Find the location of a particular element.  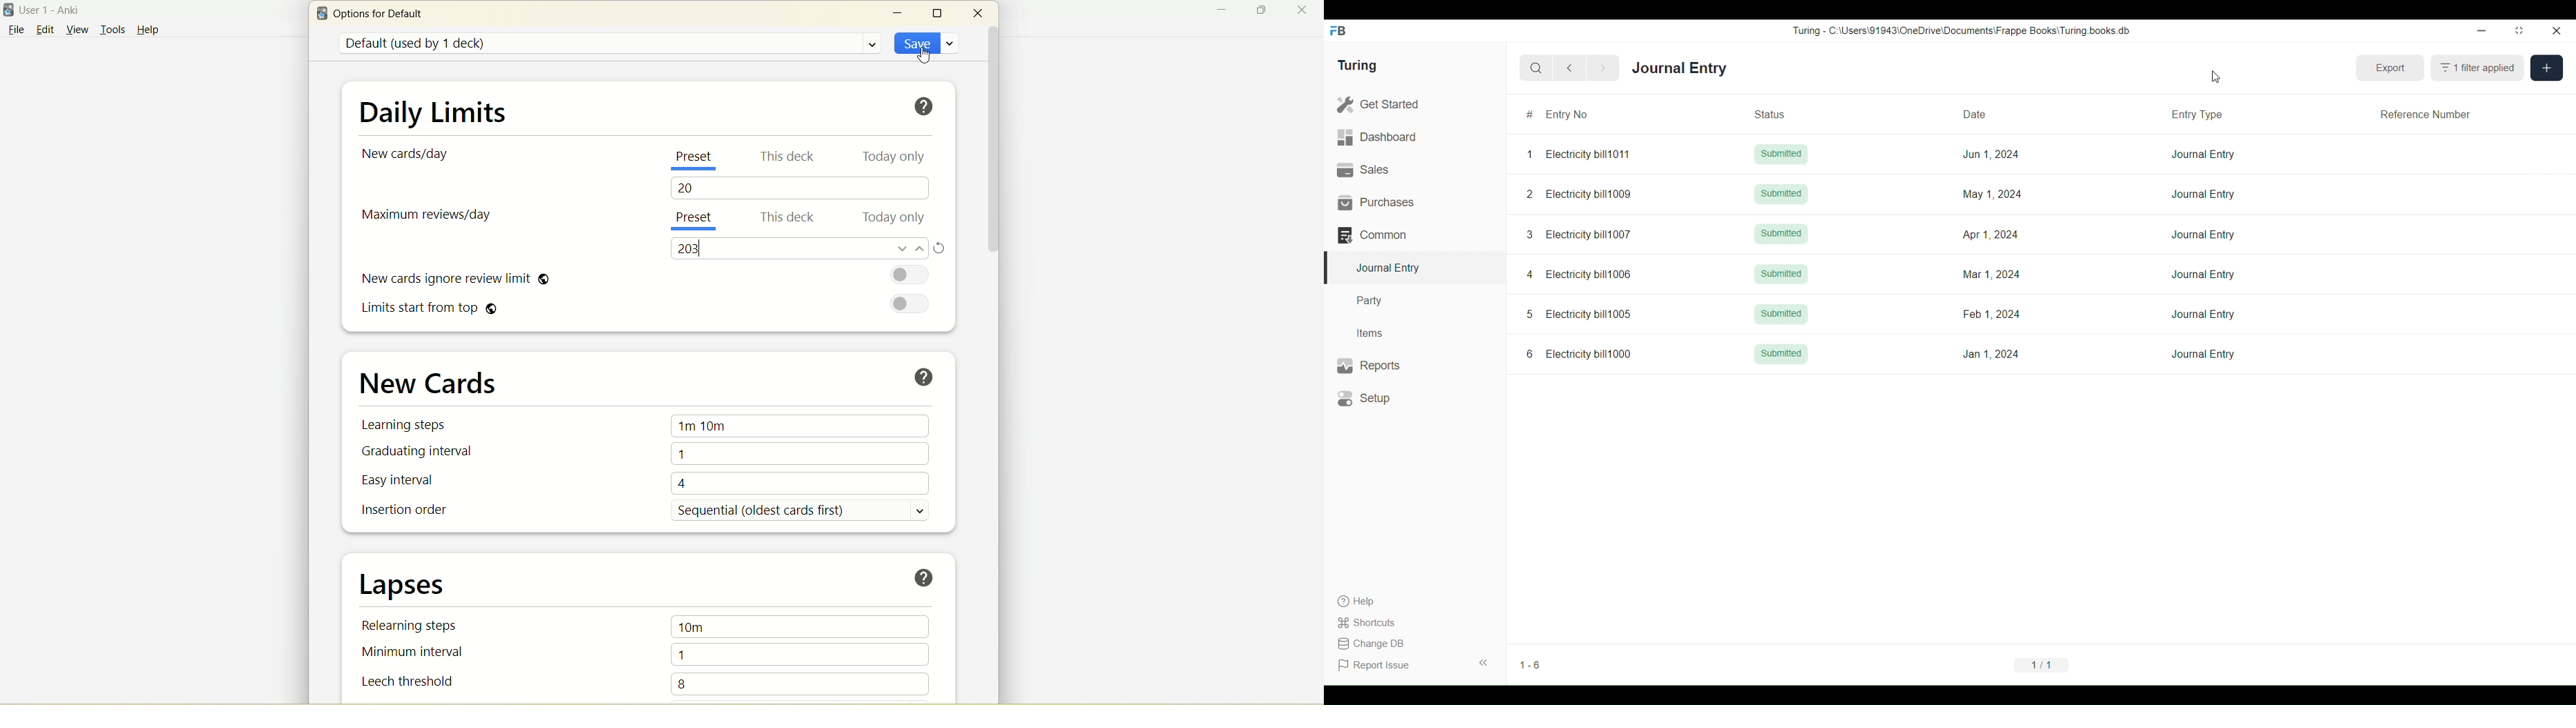

# Entry No is located at coordinates (1584, 114).